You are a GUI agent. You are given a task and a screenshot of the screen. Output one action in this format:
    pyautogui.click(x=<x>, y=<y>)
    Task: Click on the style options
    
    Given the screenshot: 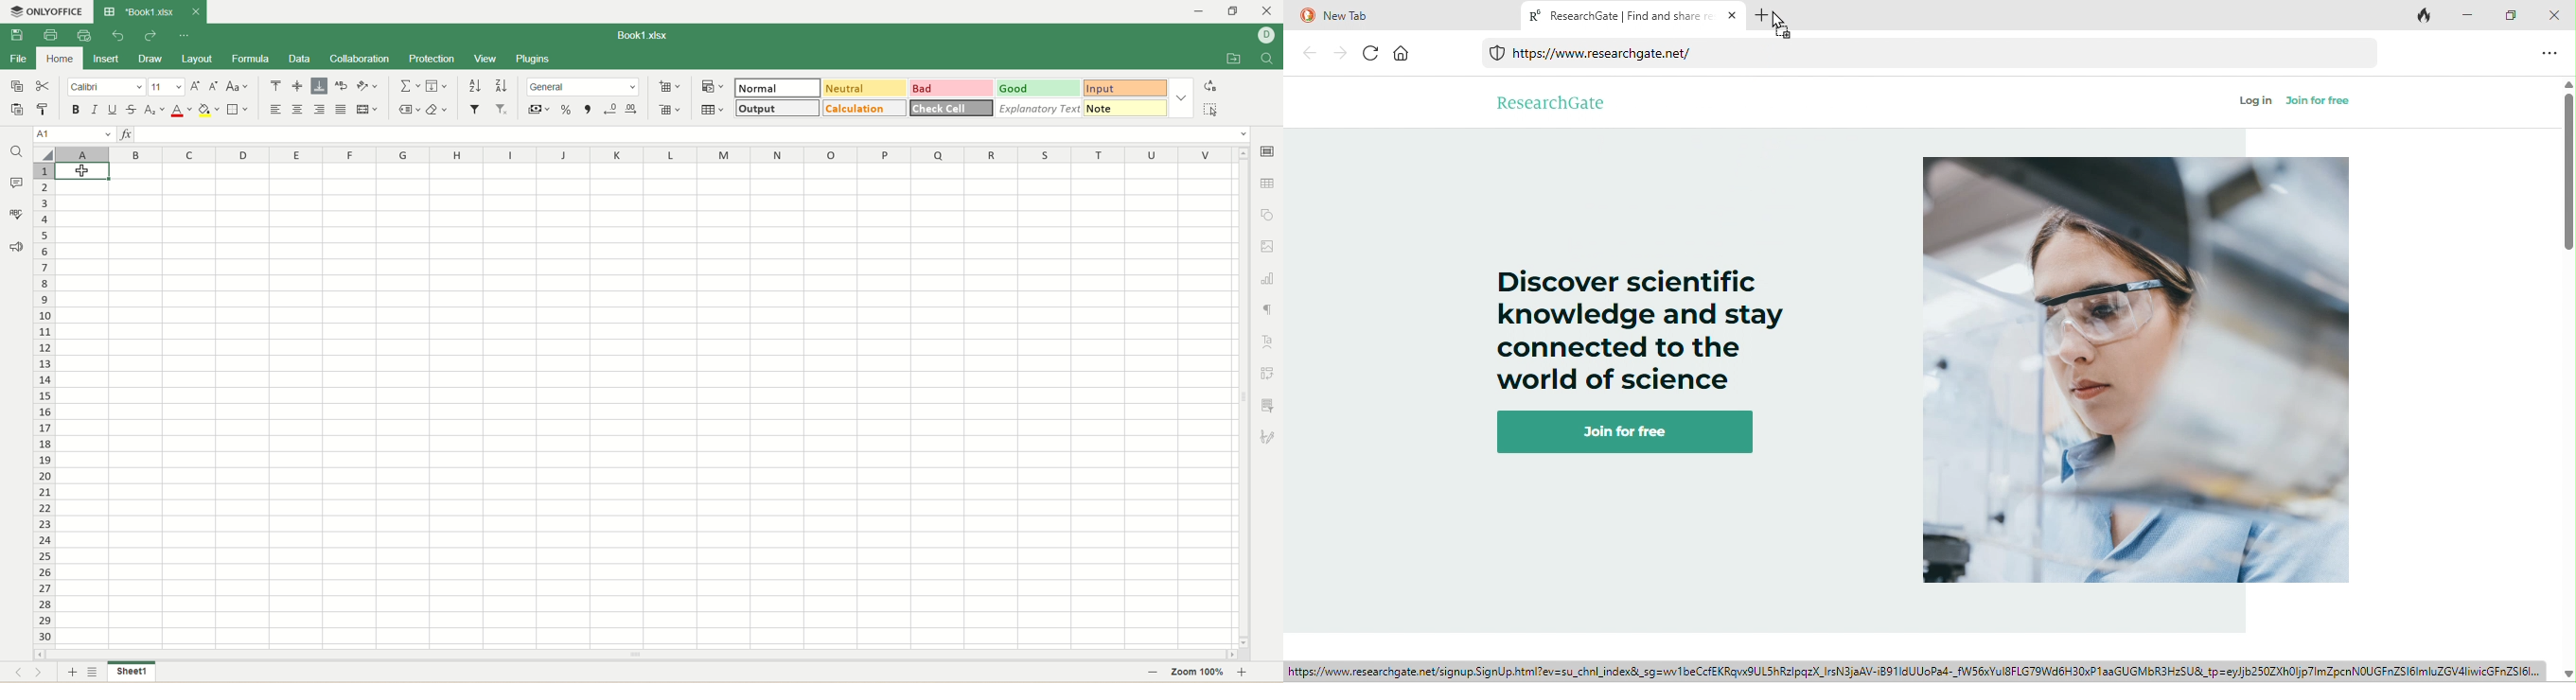 What is the action you would take?
    pyautogui.click(x=1180, y=97)
    